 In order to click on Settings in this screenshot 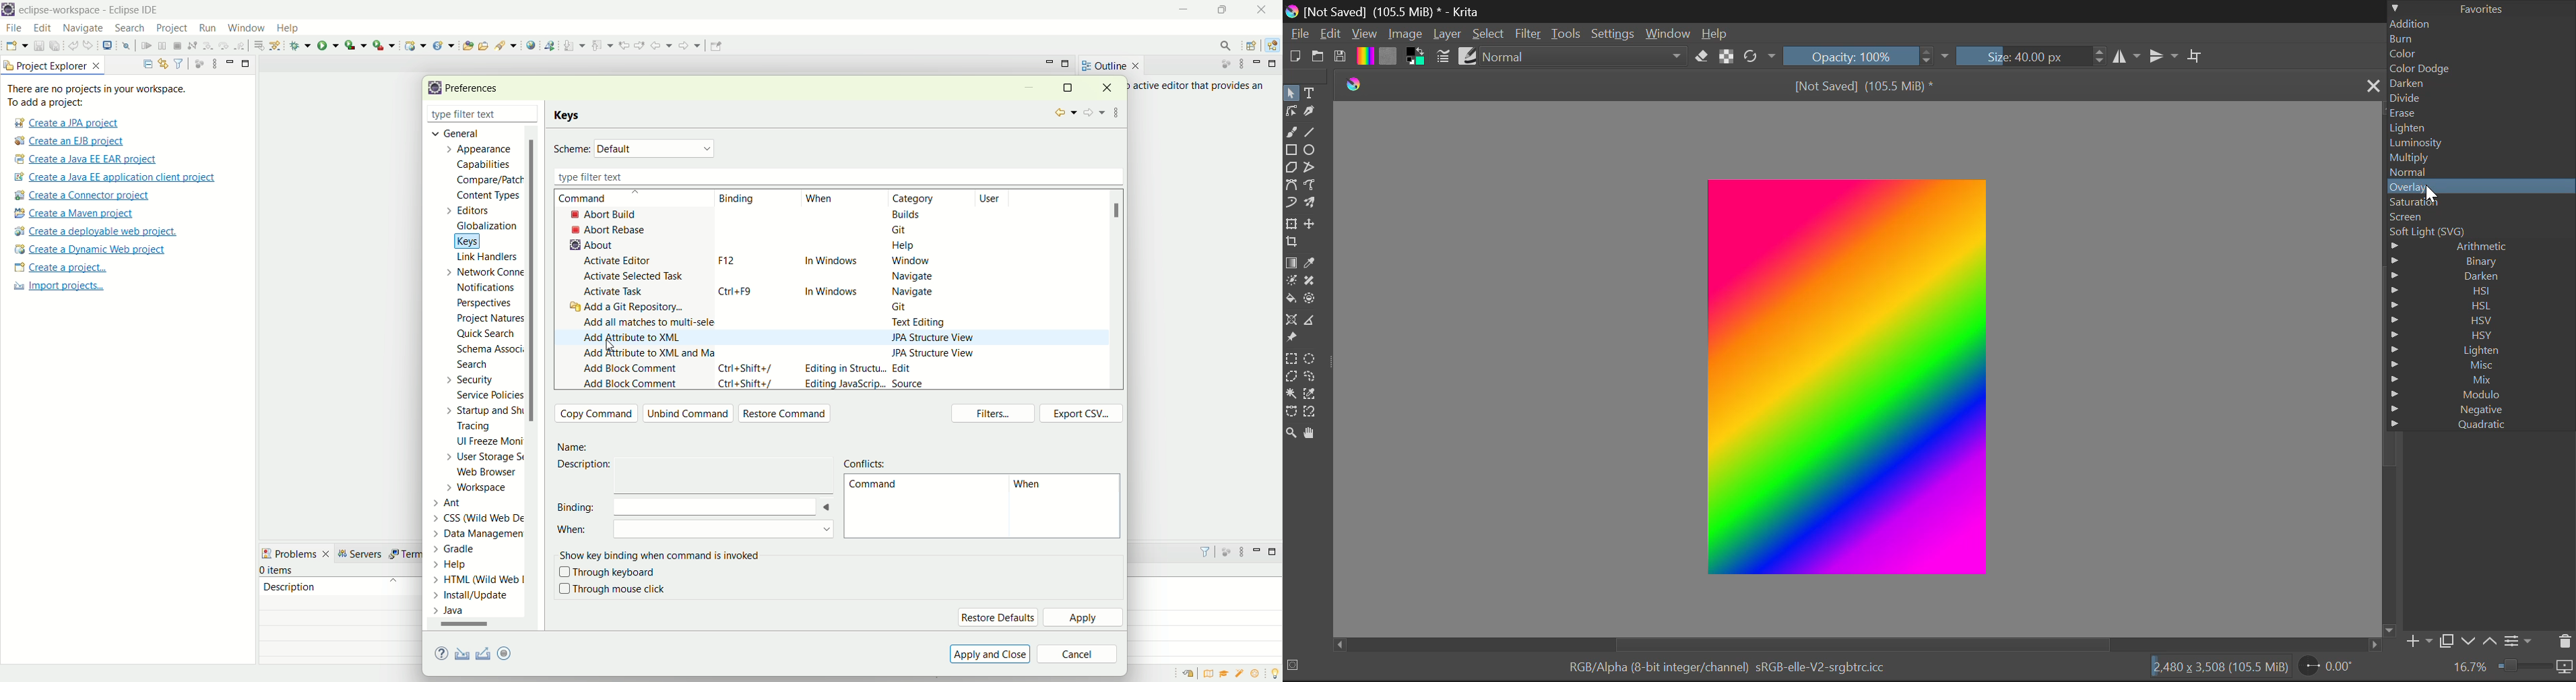, I will do `click(1615, 34)`.